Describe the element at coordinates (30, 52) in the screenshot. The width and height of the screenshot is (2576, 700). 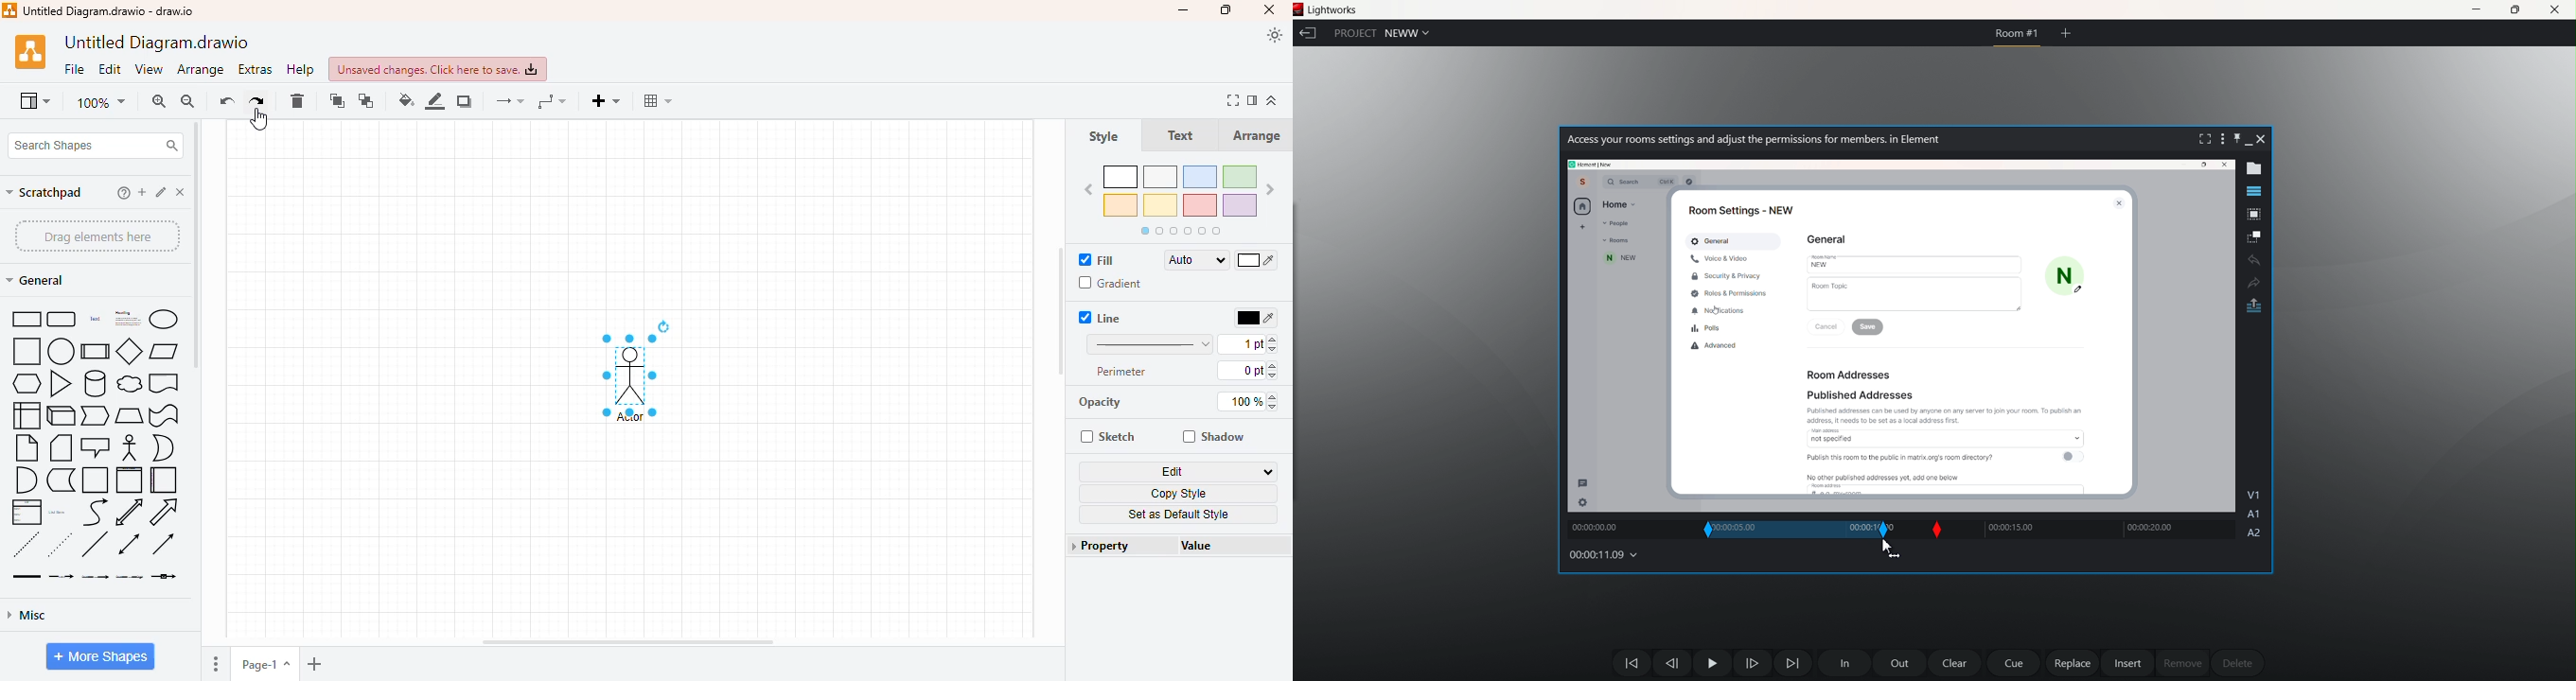
I see `logo` at that location.